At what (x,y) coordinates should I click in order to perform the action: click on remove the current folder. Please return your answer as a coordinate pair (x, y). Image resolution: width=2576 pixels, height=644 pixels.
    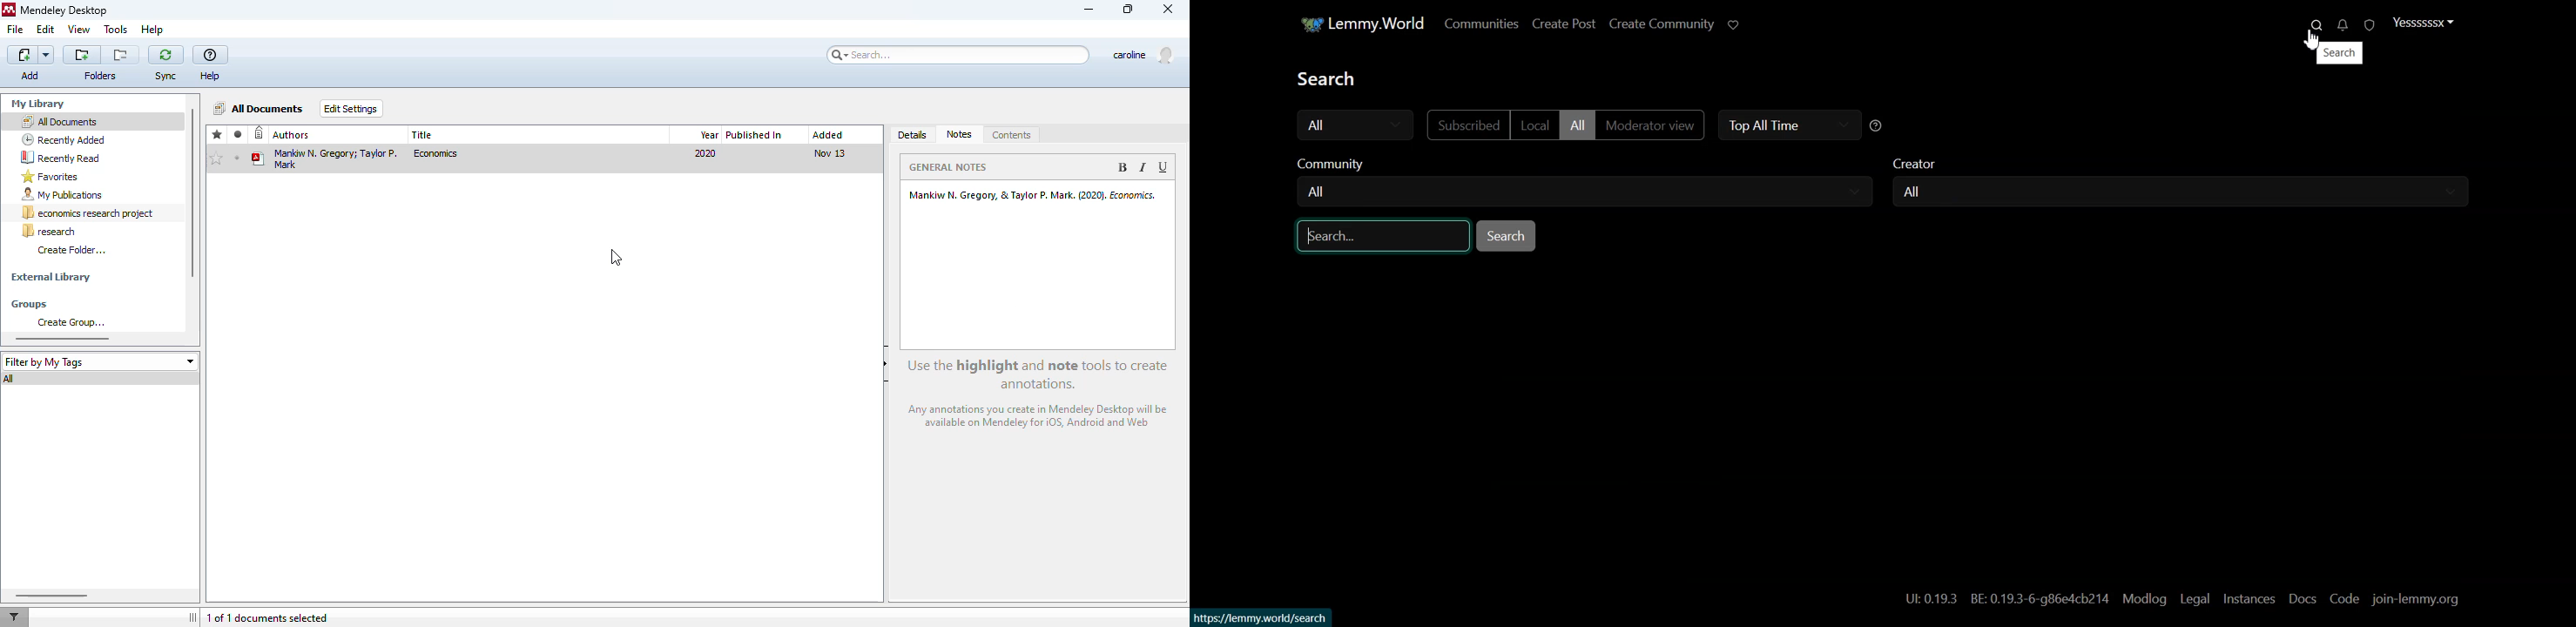
    Looking at the image, I should click on (121, 55).